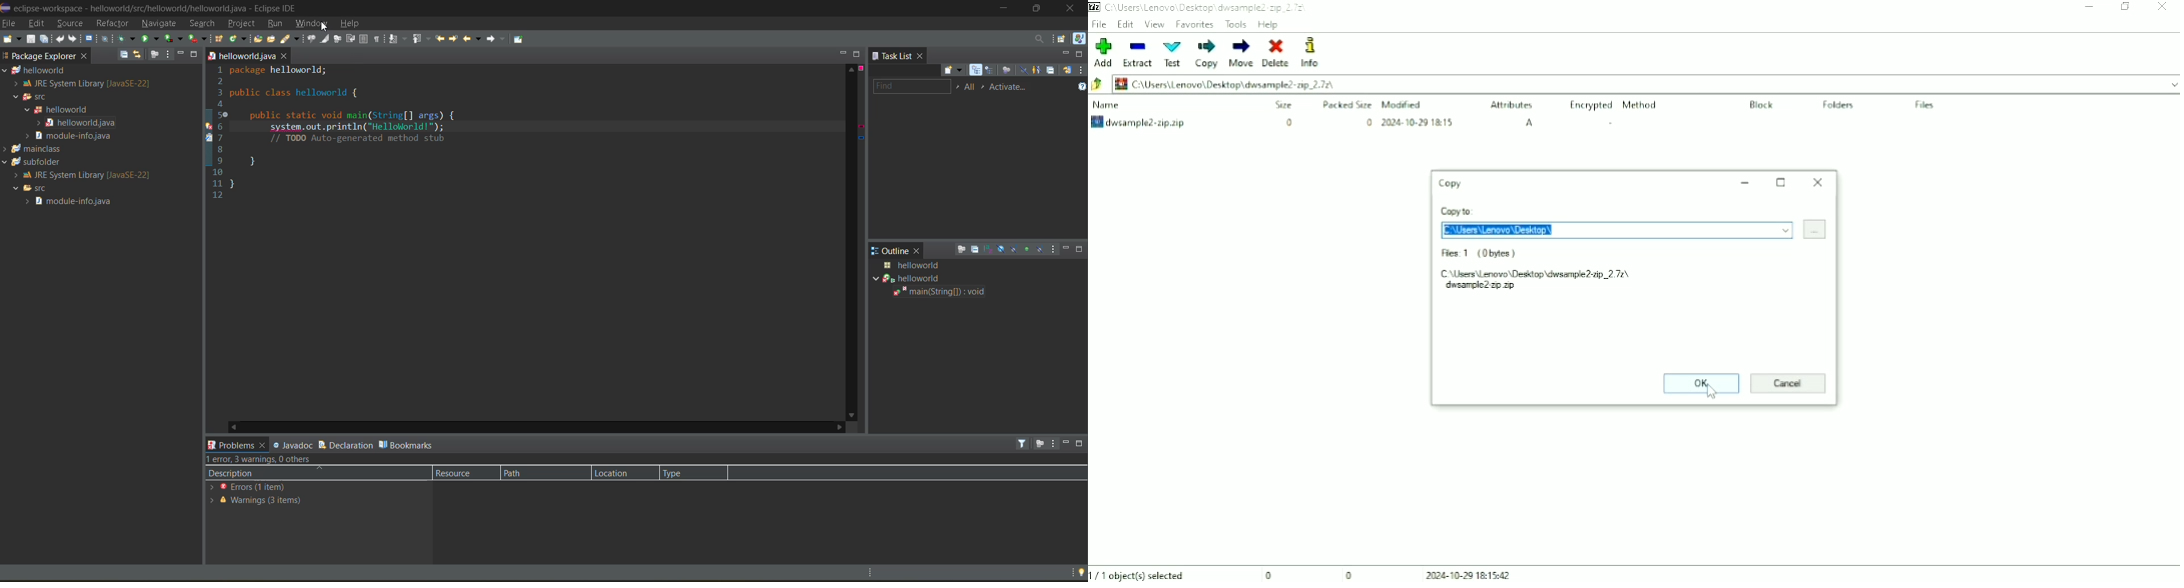 The height and width of the screenshot is (588, 2184). I want to click on minimize, so click(1067, 53).